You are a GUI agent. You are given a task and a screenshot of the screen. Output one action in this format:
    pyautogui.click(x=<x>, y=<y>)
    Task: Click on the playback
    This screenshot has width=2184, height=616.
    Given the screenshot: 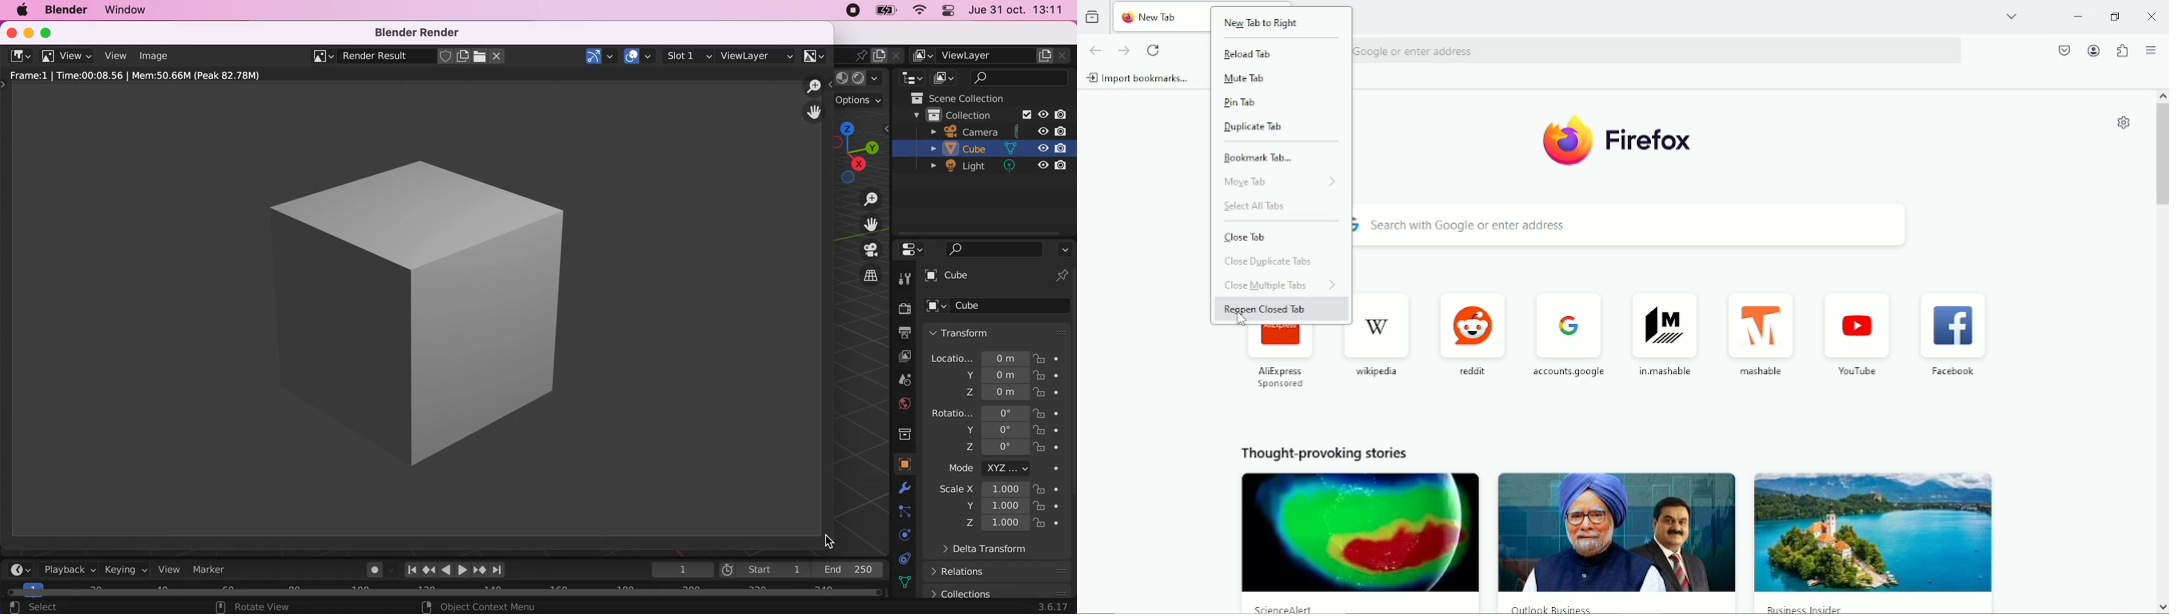 What is the action you would take?
    pyautogui.click(x=67, y=571)
    